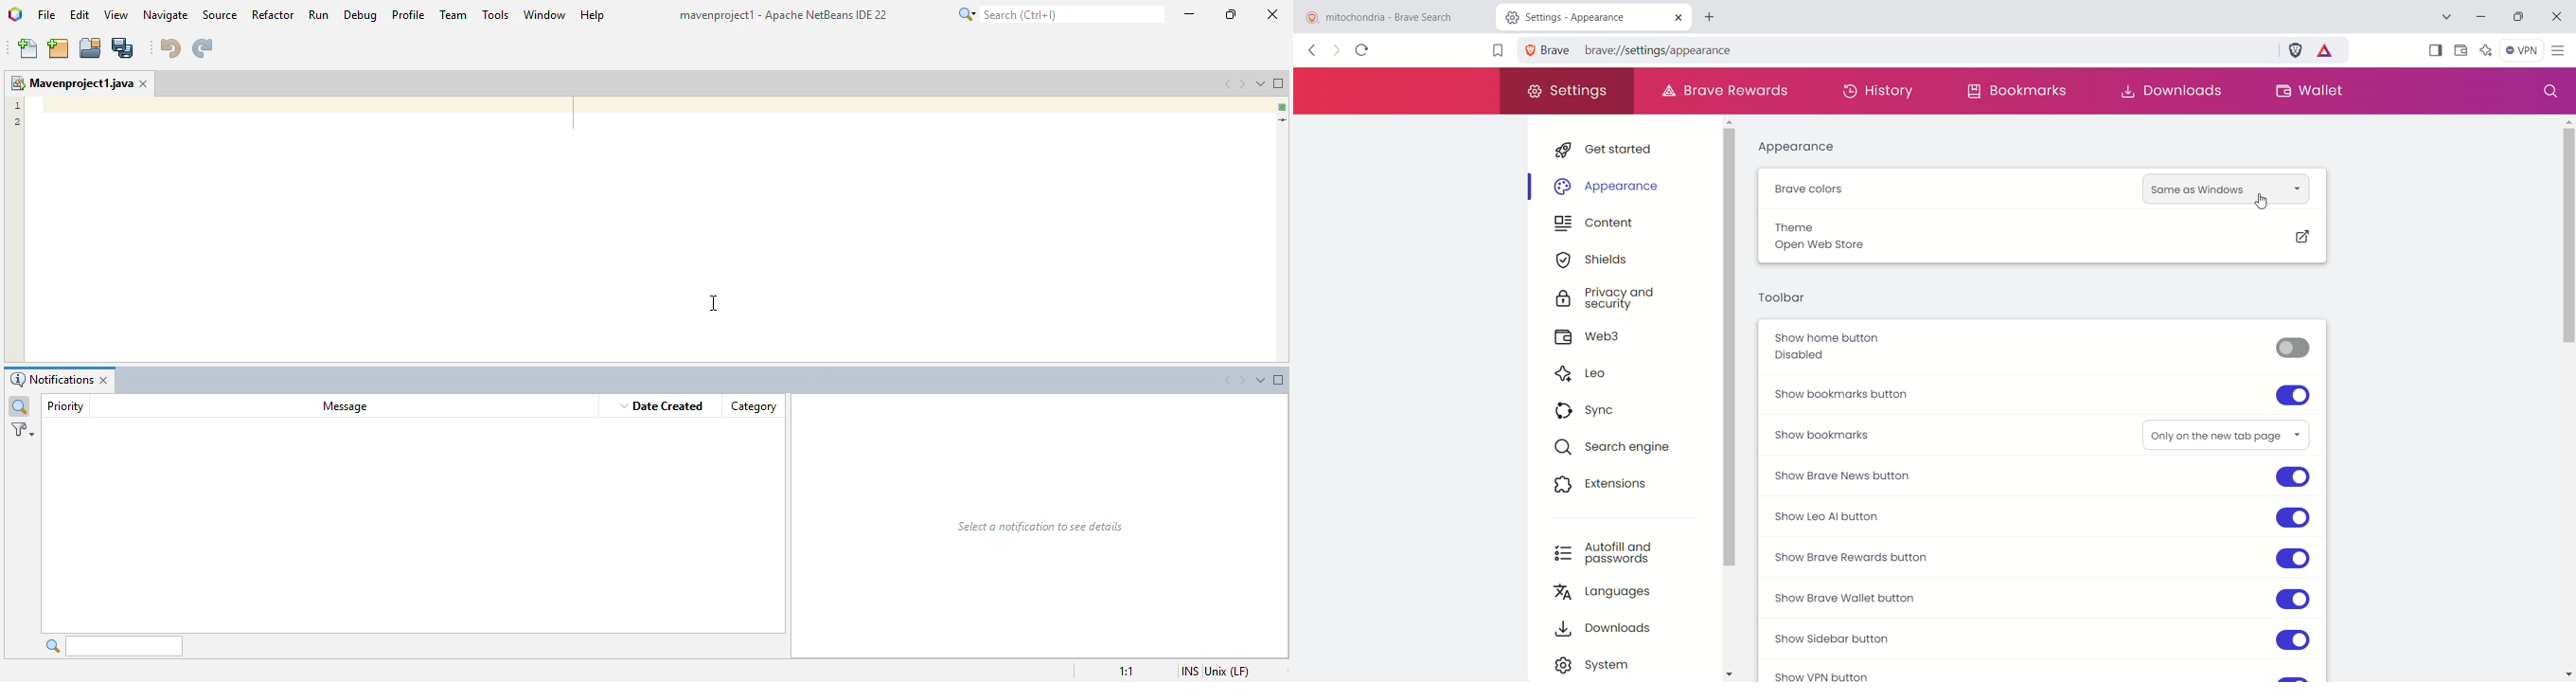  What do you see at coordinates (2296, 49) in the screenshot?
I see `brave schields` at bounding box center [2296, 49].